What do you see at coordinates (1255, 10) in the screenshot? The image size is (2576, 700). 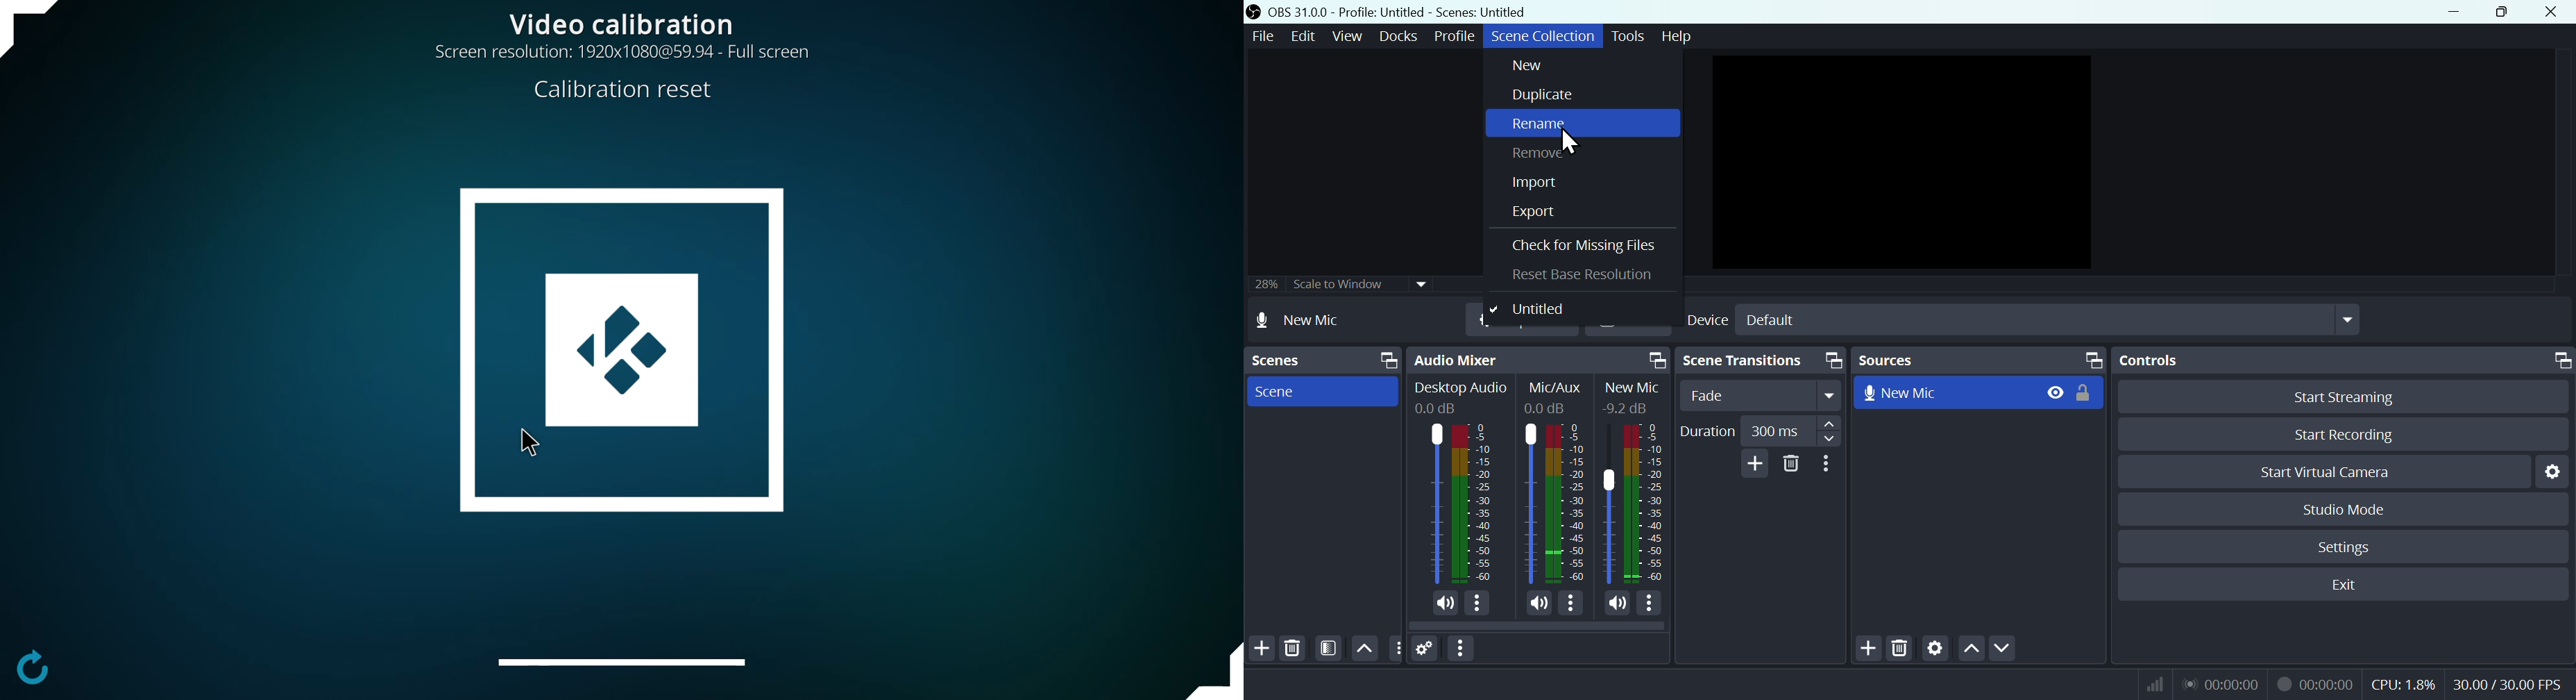 I see `OBS Studio Desktop Icon` at bounding box center [1255, 10].